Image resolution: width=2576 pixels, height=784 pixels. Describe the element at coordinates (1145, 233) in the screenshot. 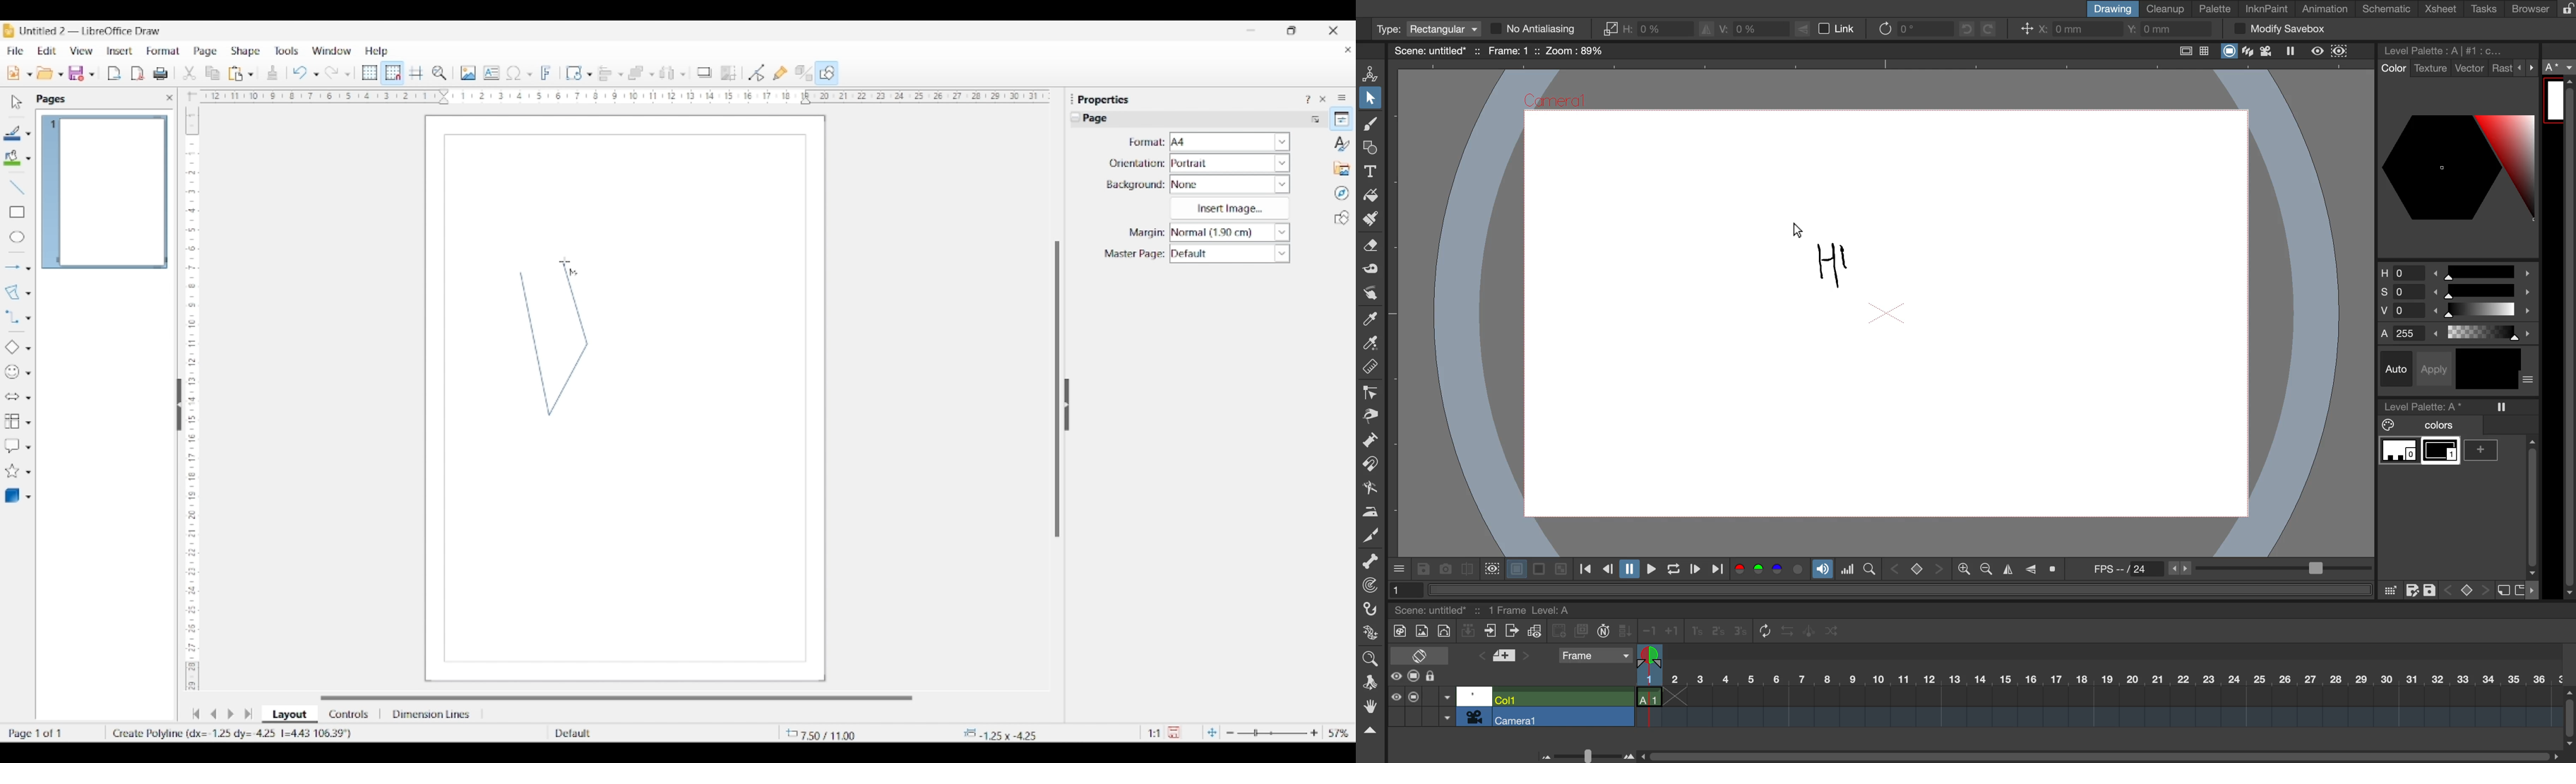

I see `Indicates margin settings` at that location.